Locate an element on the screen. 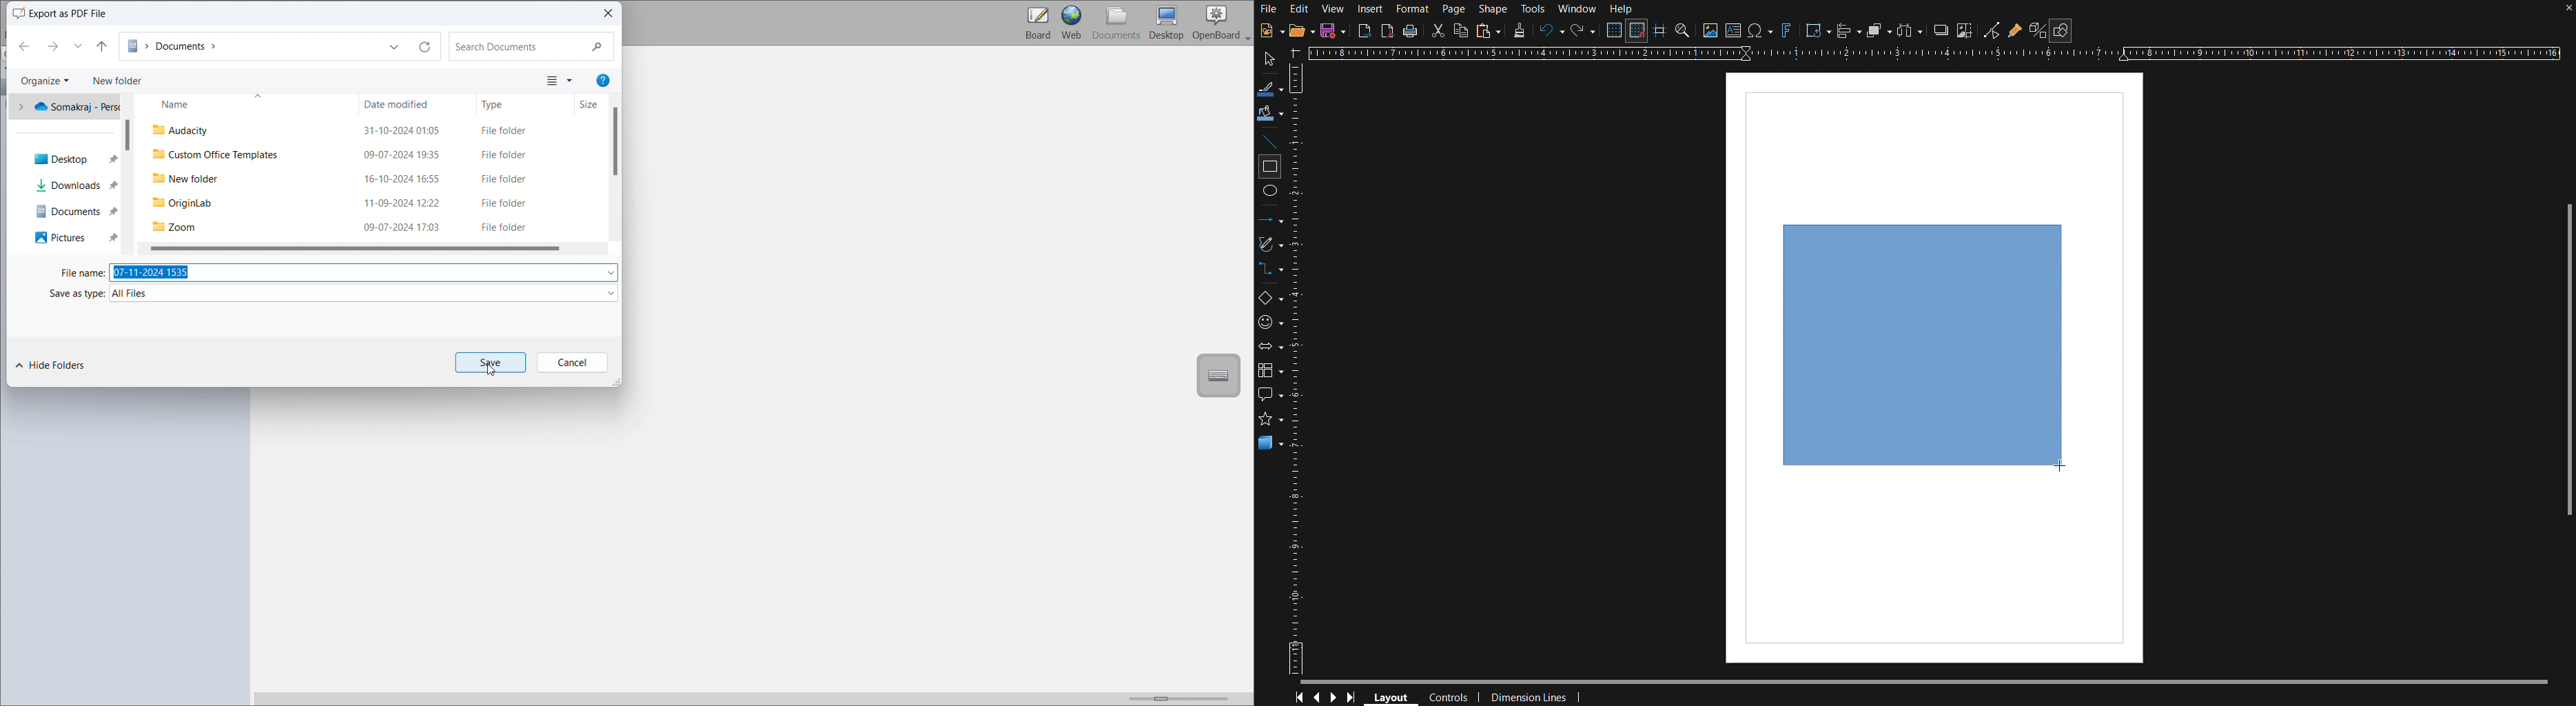 This screenshot has width=2576, height=728. OriginLab is located at coordinates (188, 203).